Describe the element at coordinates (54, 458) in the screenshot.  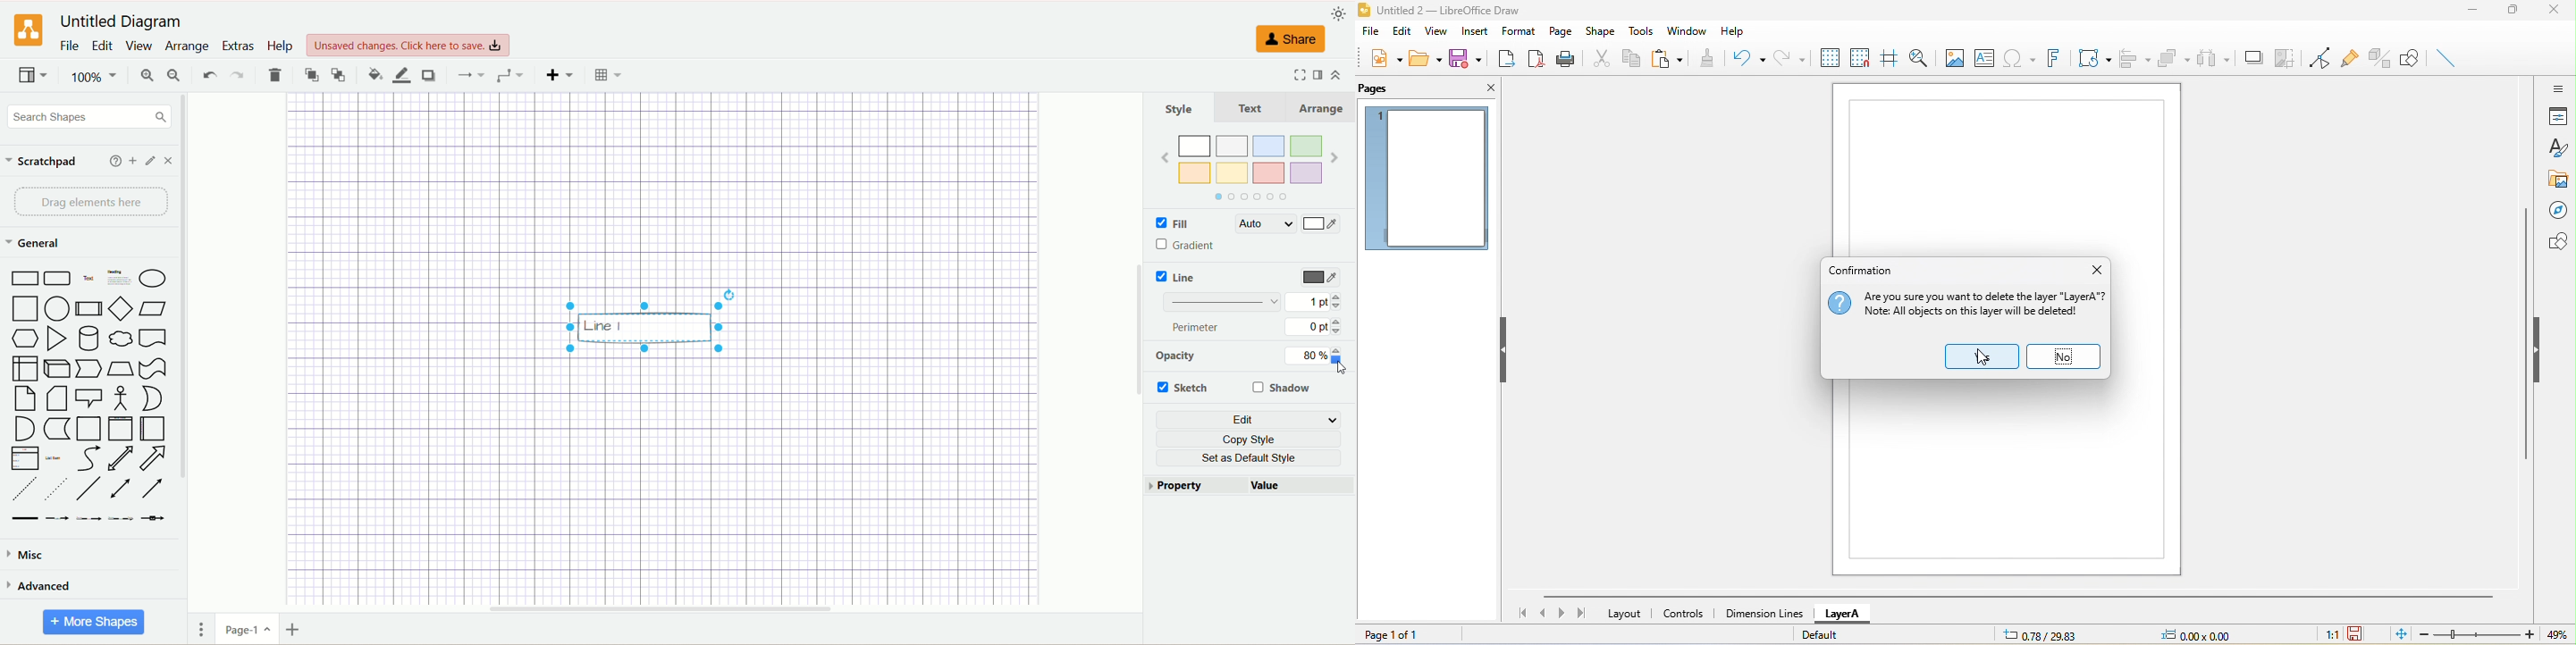
I see `List item` at that location.